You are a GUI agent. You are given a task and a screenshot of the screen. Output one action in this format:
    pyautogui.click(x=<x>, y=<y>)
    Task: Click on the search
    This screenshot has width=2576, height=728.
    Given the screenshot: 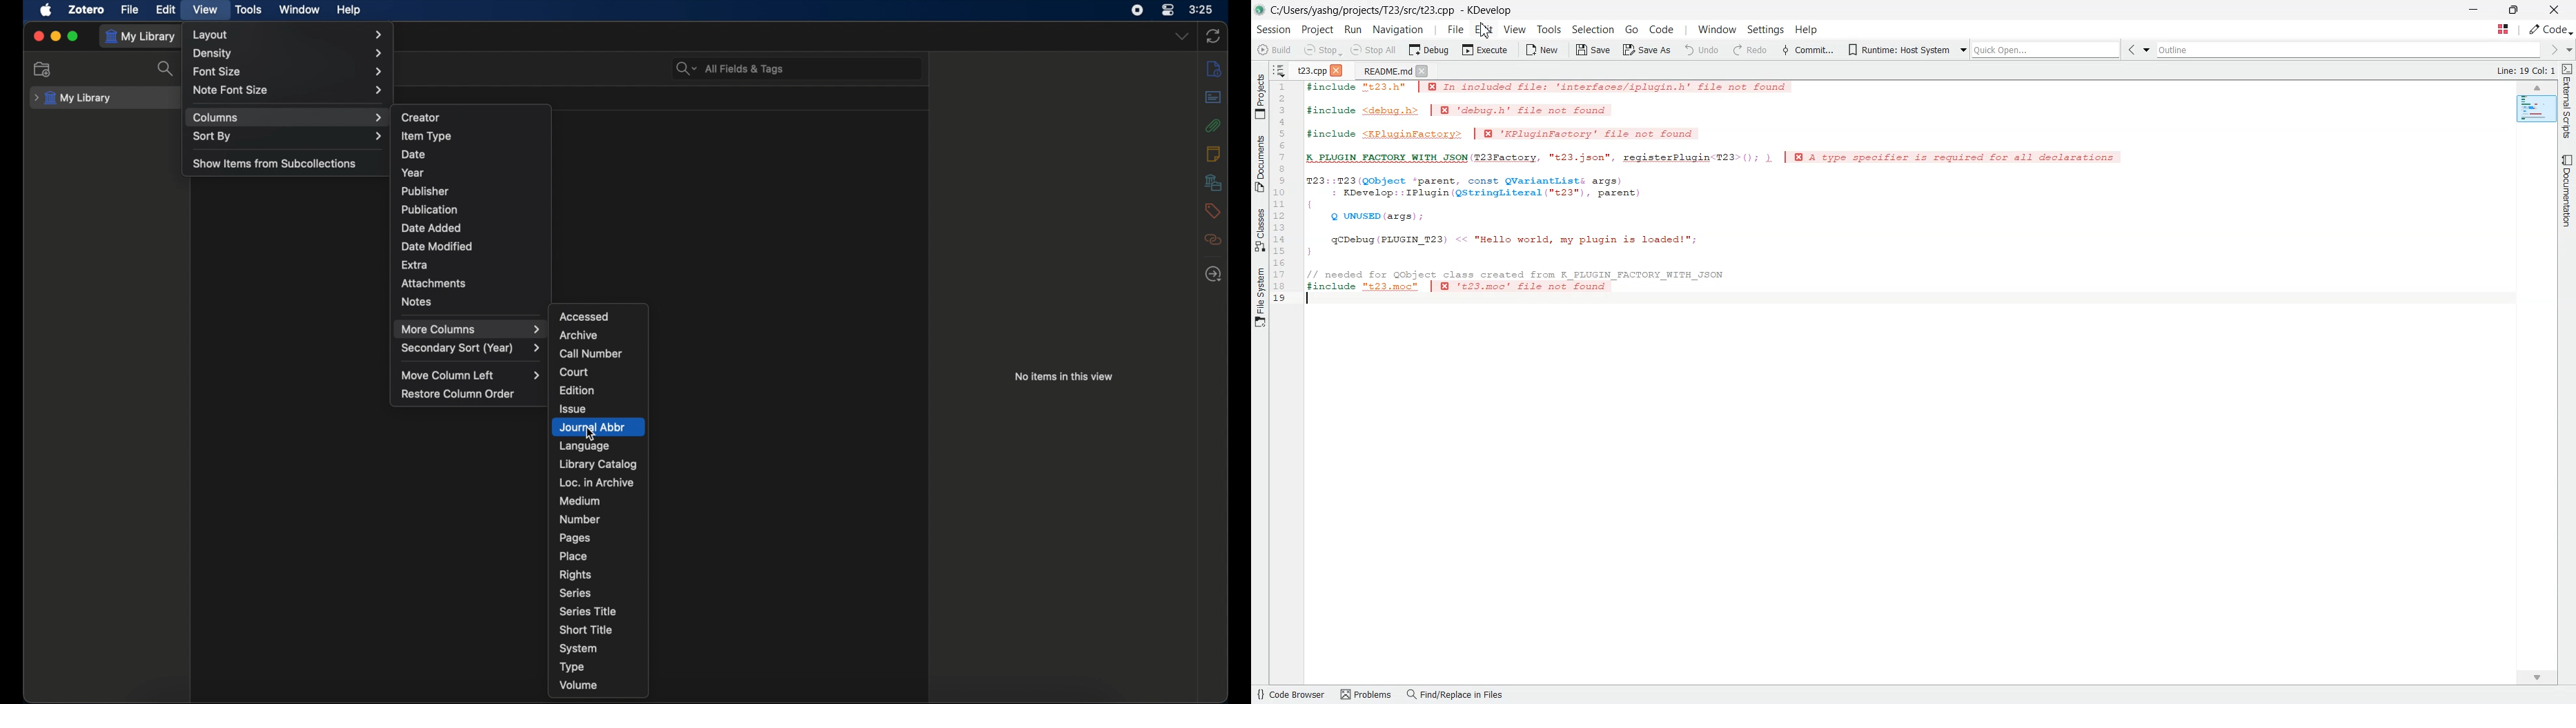 What is the action you would take?
    pyautogui.click(x=167, y=70)
    